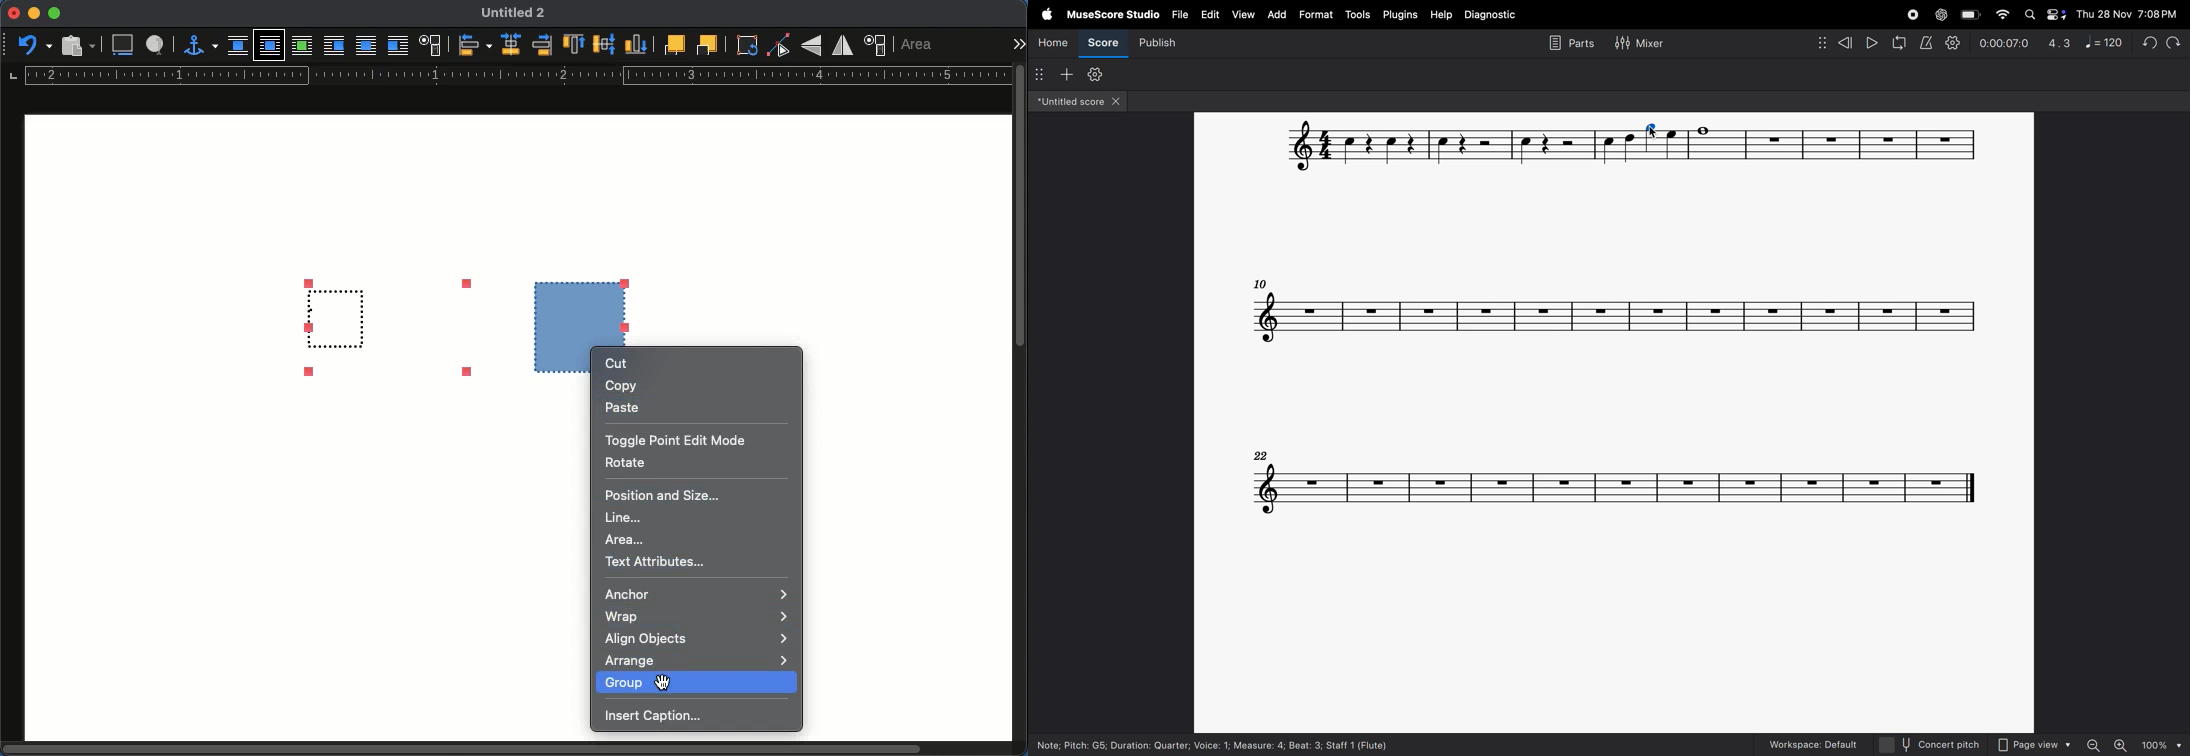 The width and height of the screenshot is (2212, 756). Describe the element at coordinates (2107, 744) in the screenshot. I see `zoom in zoom out` at that location.